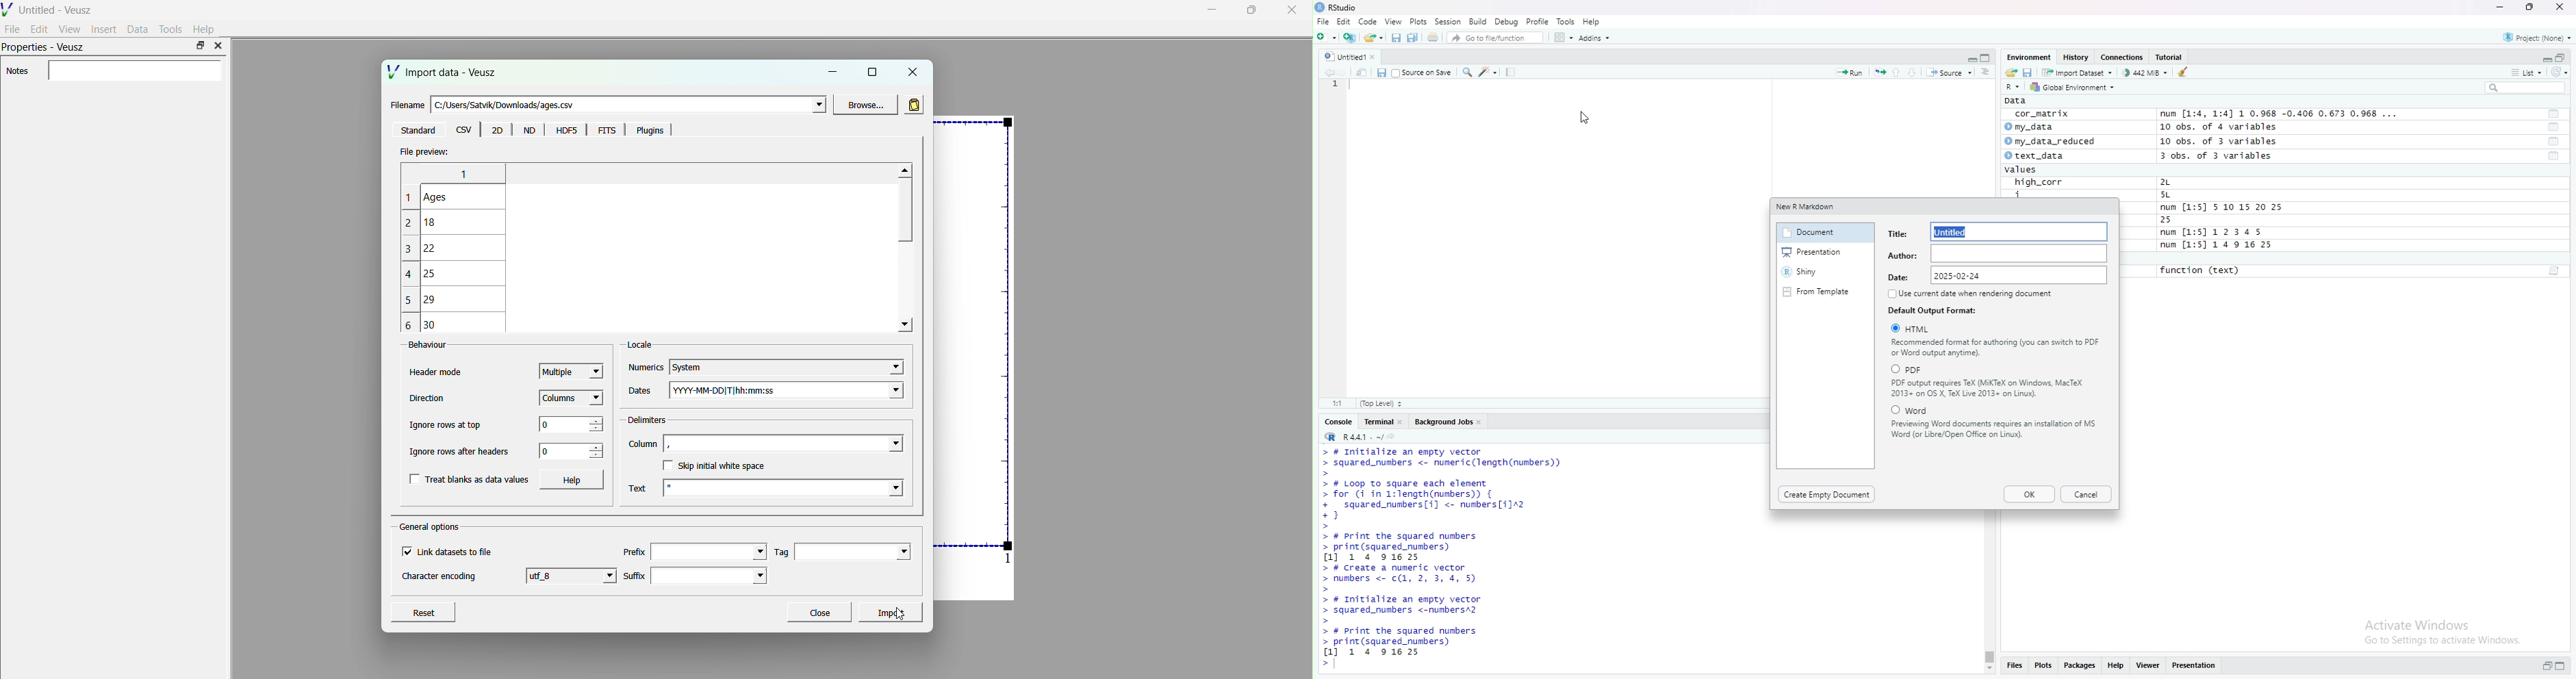 This screenshot has height=700, width=2576. Describe the element at coordinates (1892, 369) in the screenshot. I see `Checkbox` at that location.